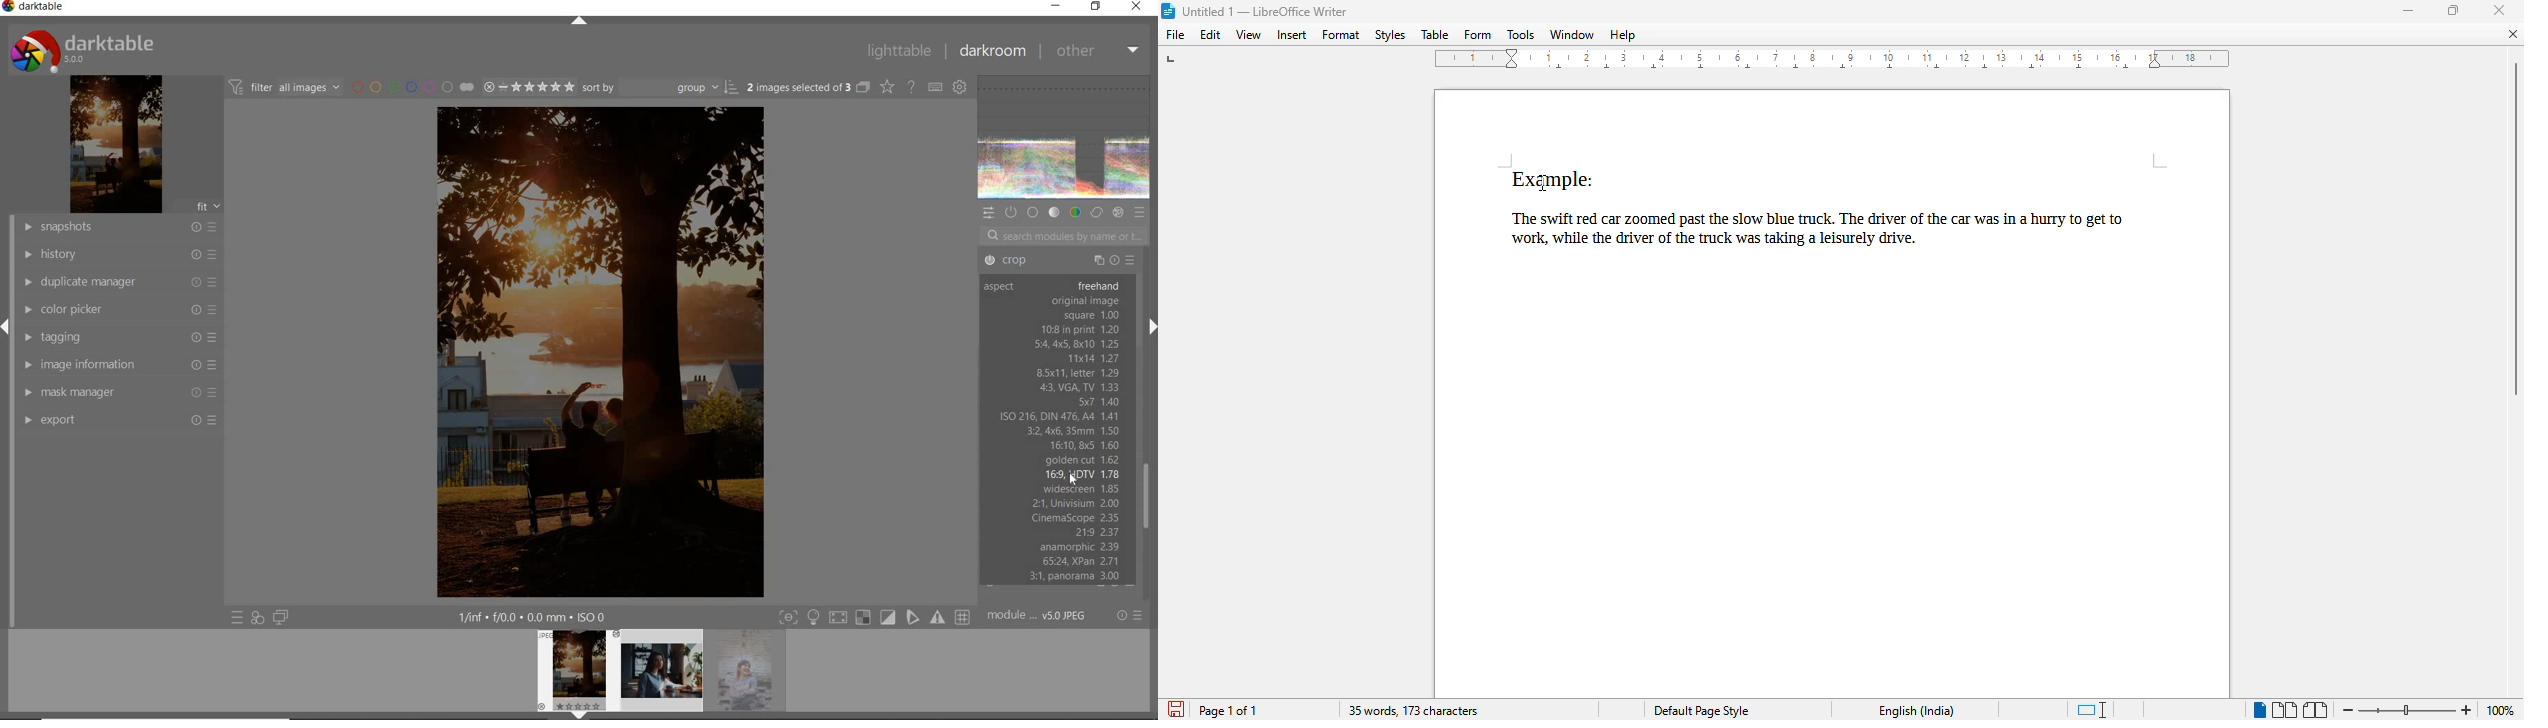  Describe the element at coordinates (2259, 710) in the screenshot. I see `single-page view` at that location.